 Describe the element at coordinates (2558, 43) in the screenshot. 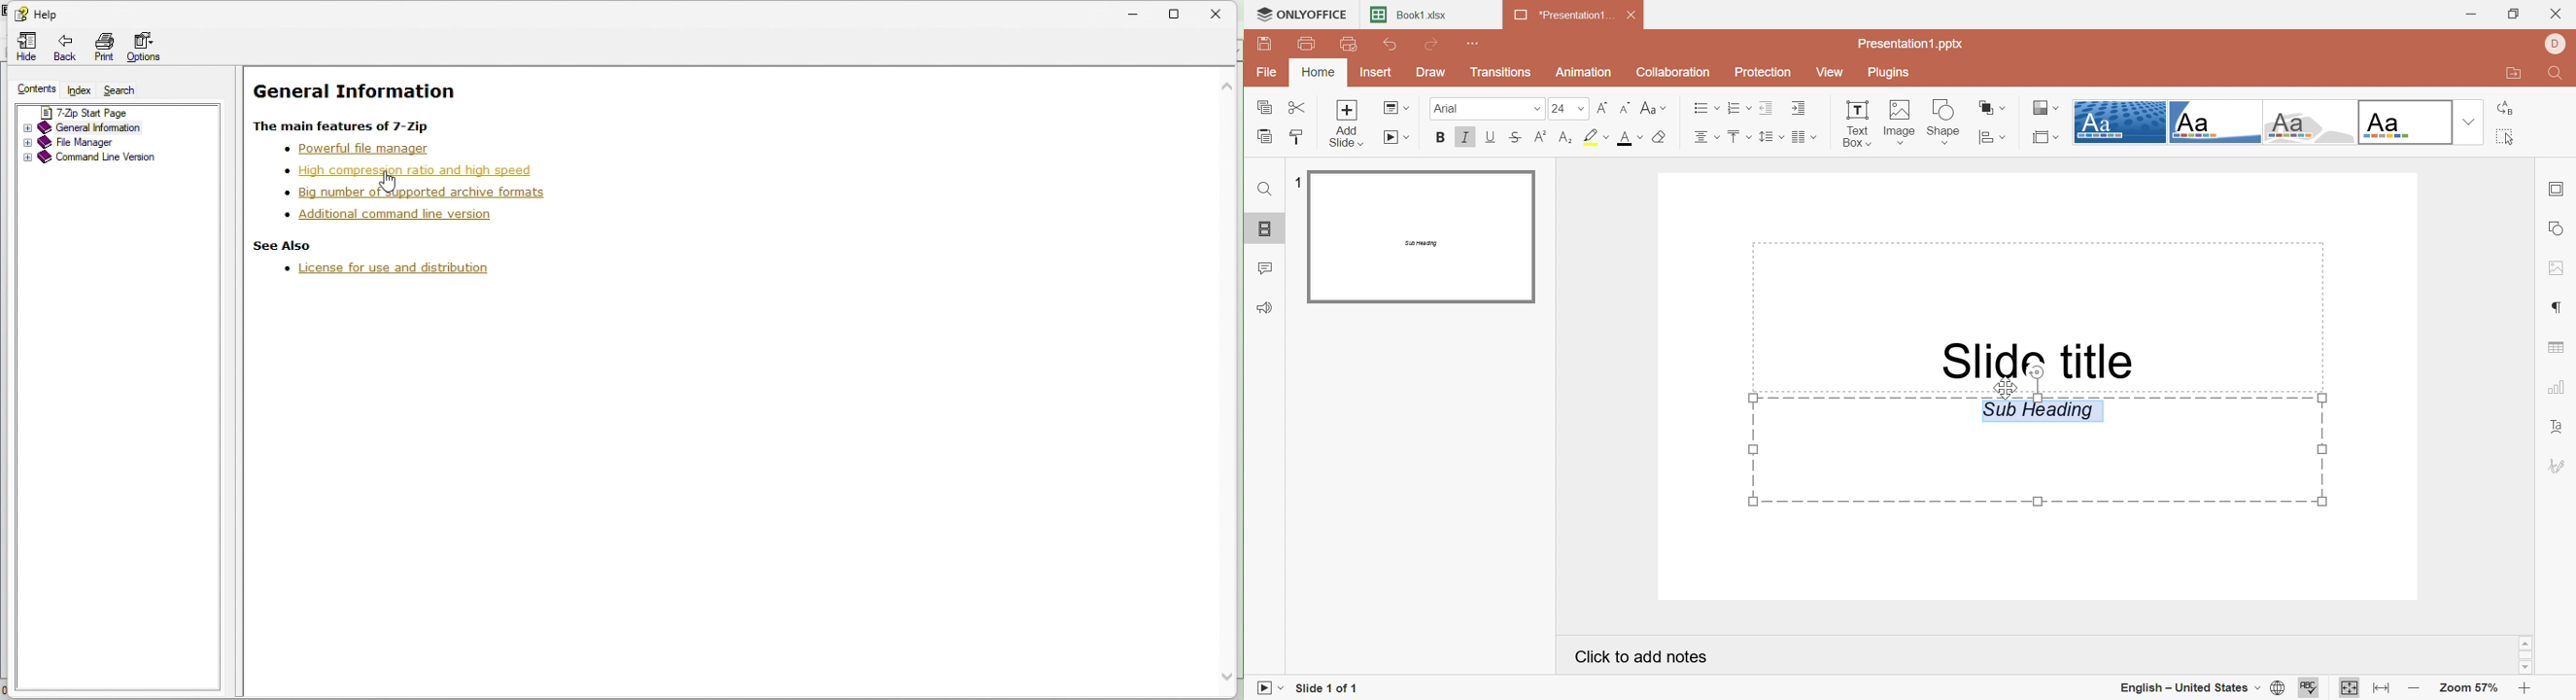

I see `DELL` at that location.